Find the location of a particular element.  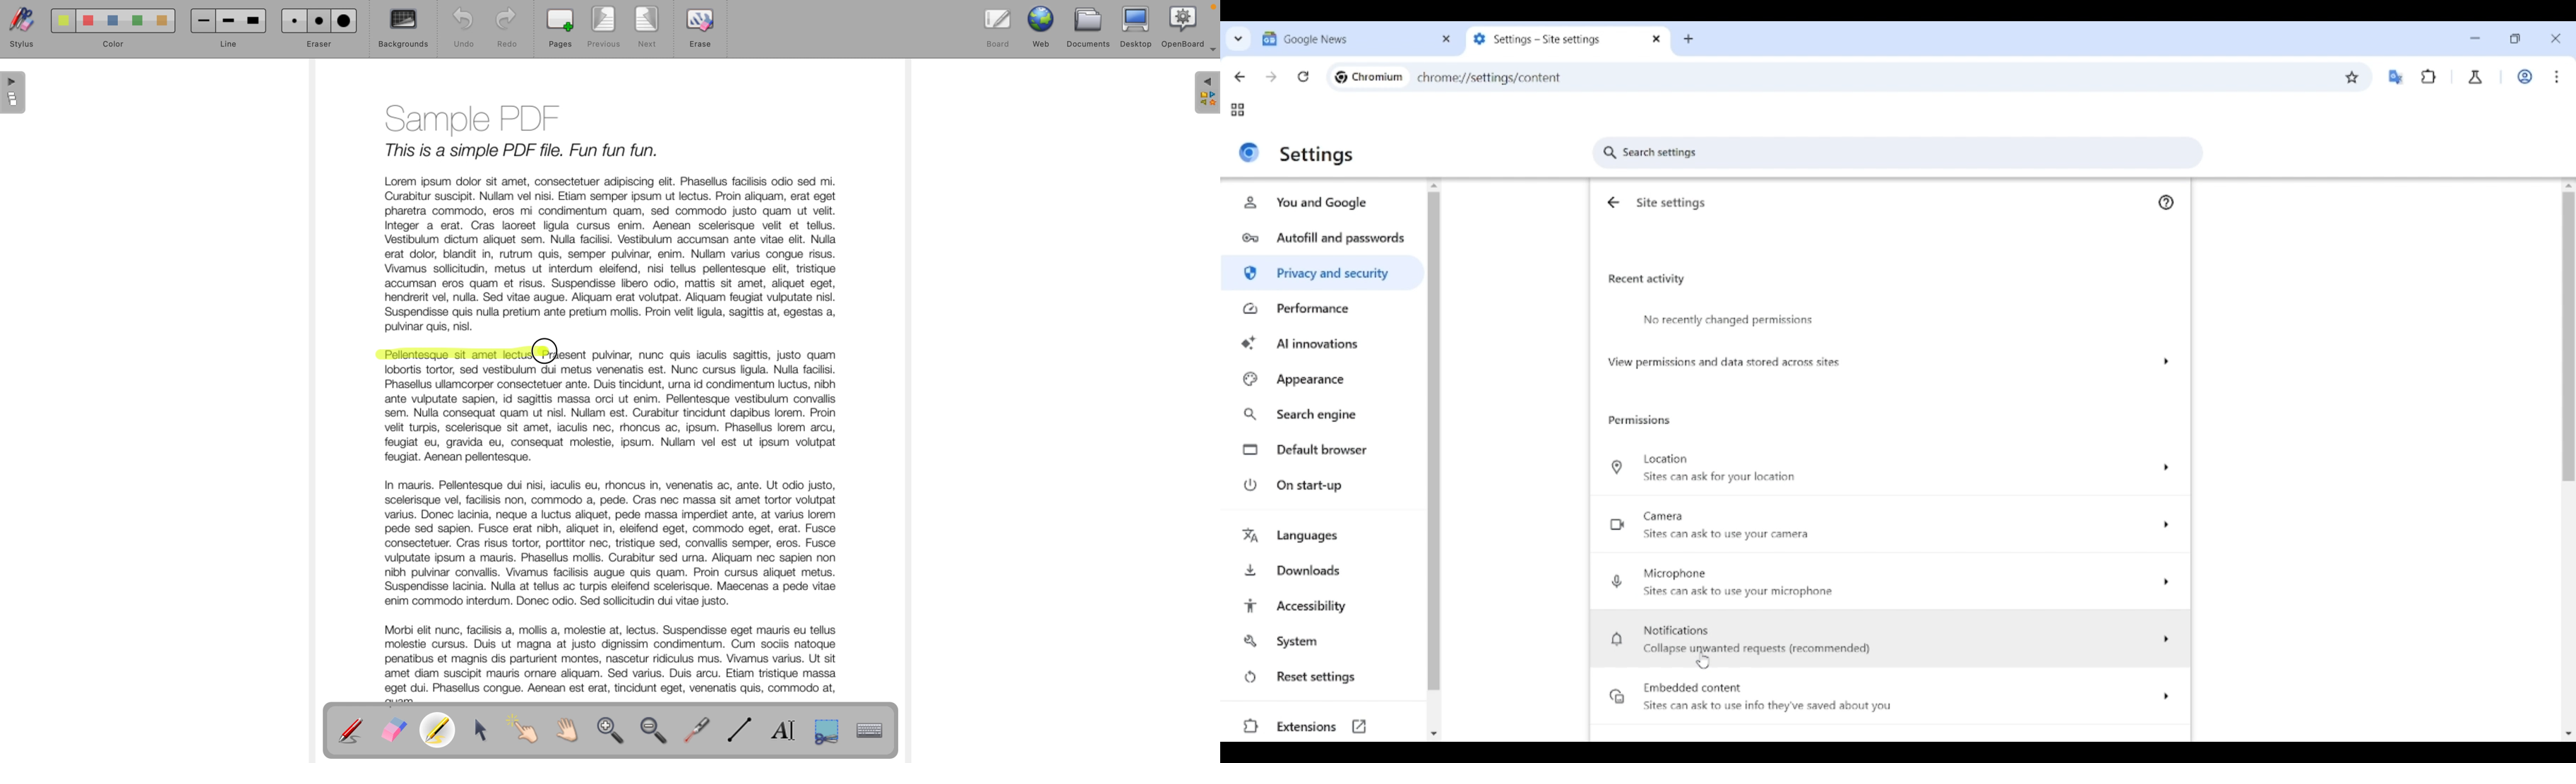

highligth is located at coordinates (441, 732).